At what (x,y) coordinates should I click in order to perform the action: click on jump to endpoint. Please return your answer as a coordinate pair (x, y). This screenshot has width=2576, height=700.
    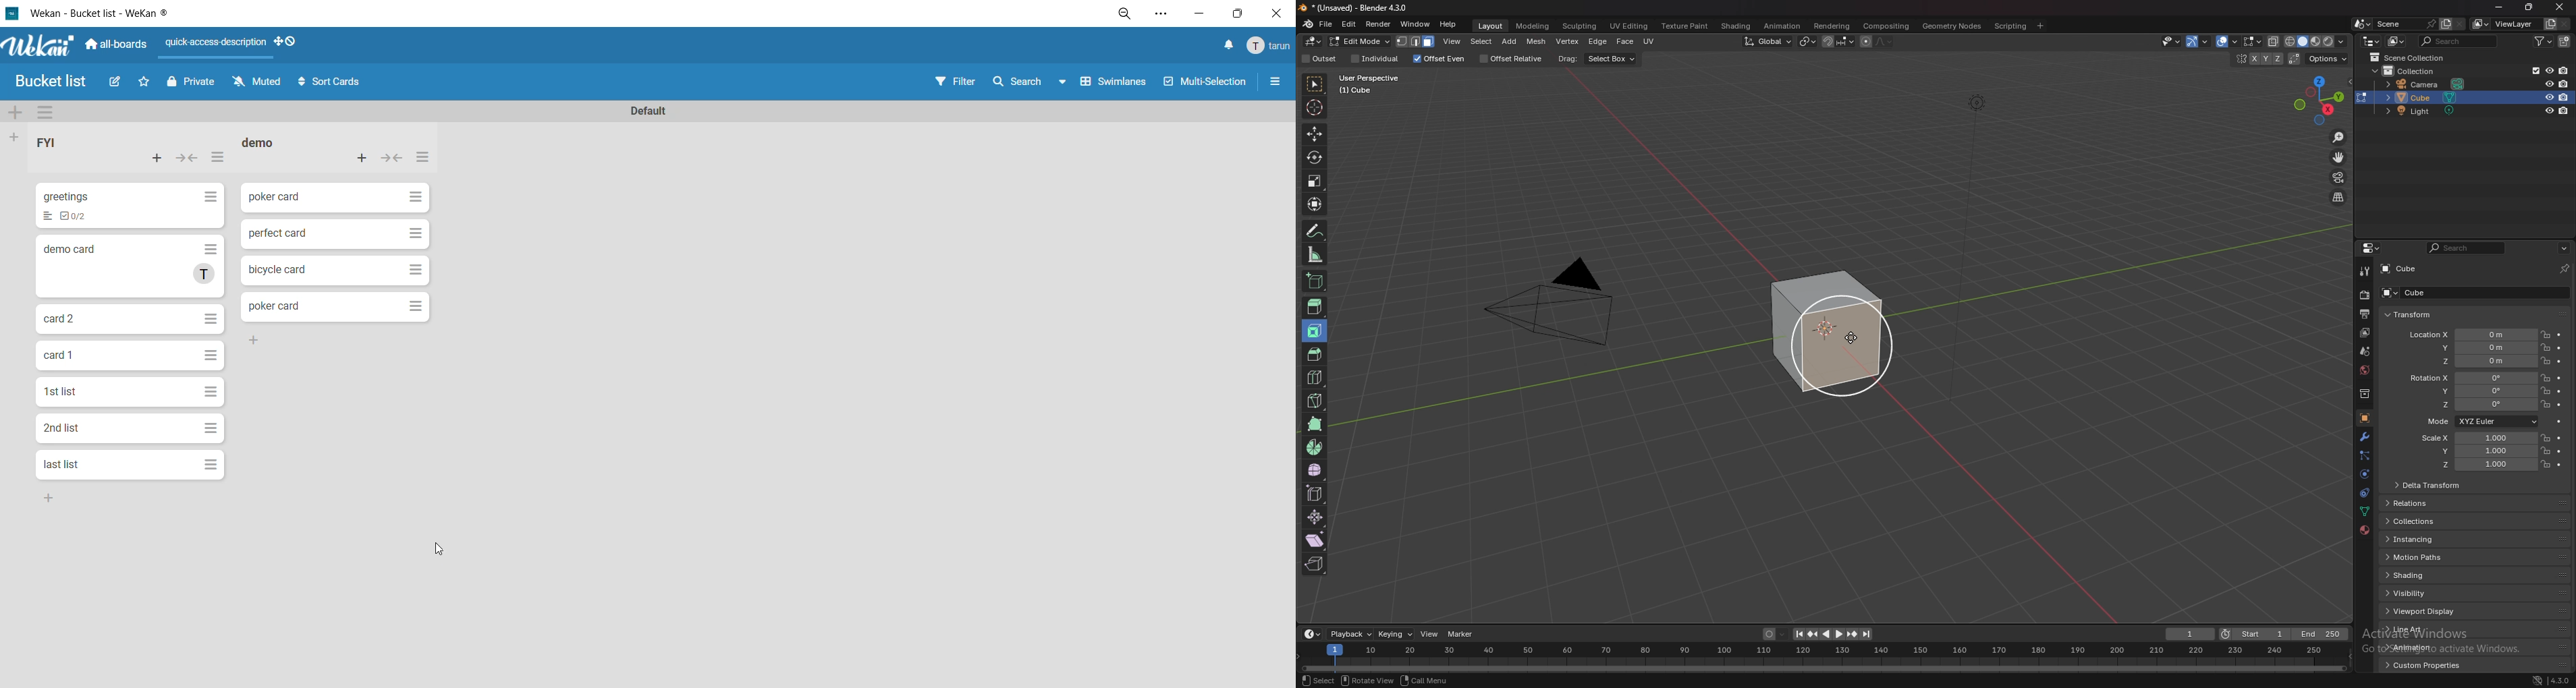
    Looking at the image, I should click on (1867, 634).